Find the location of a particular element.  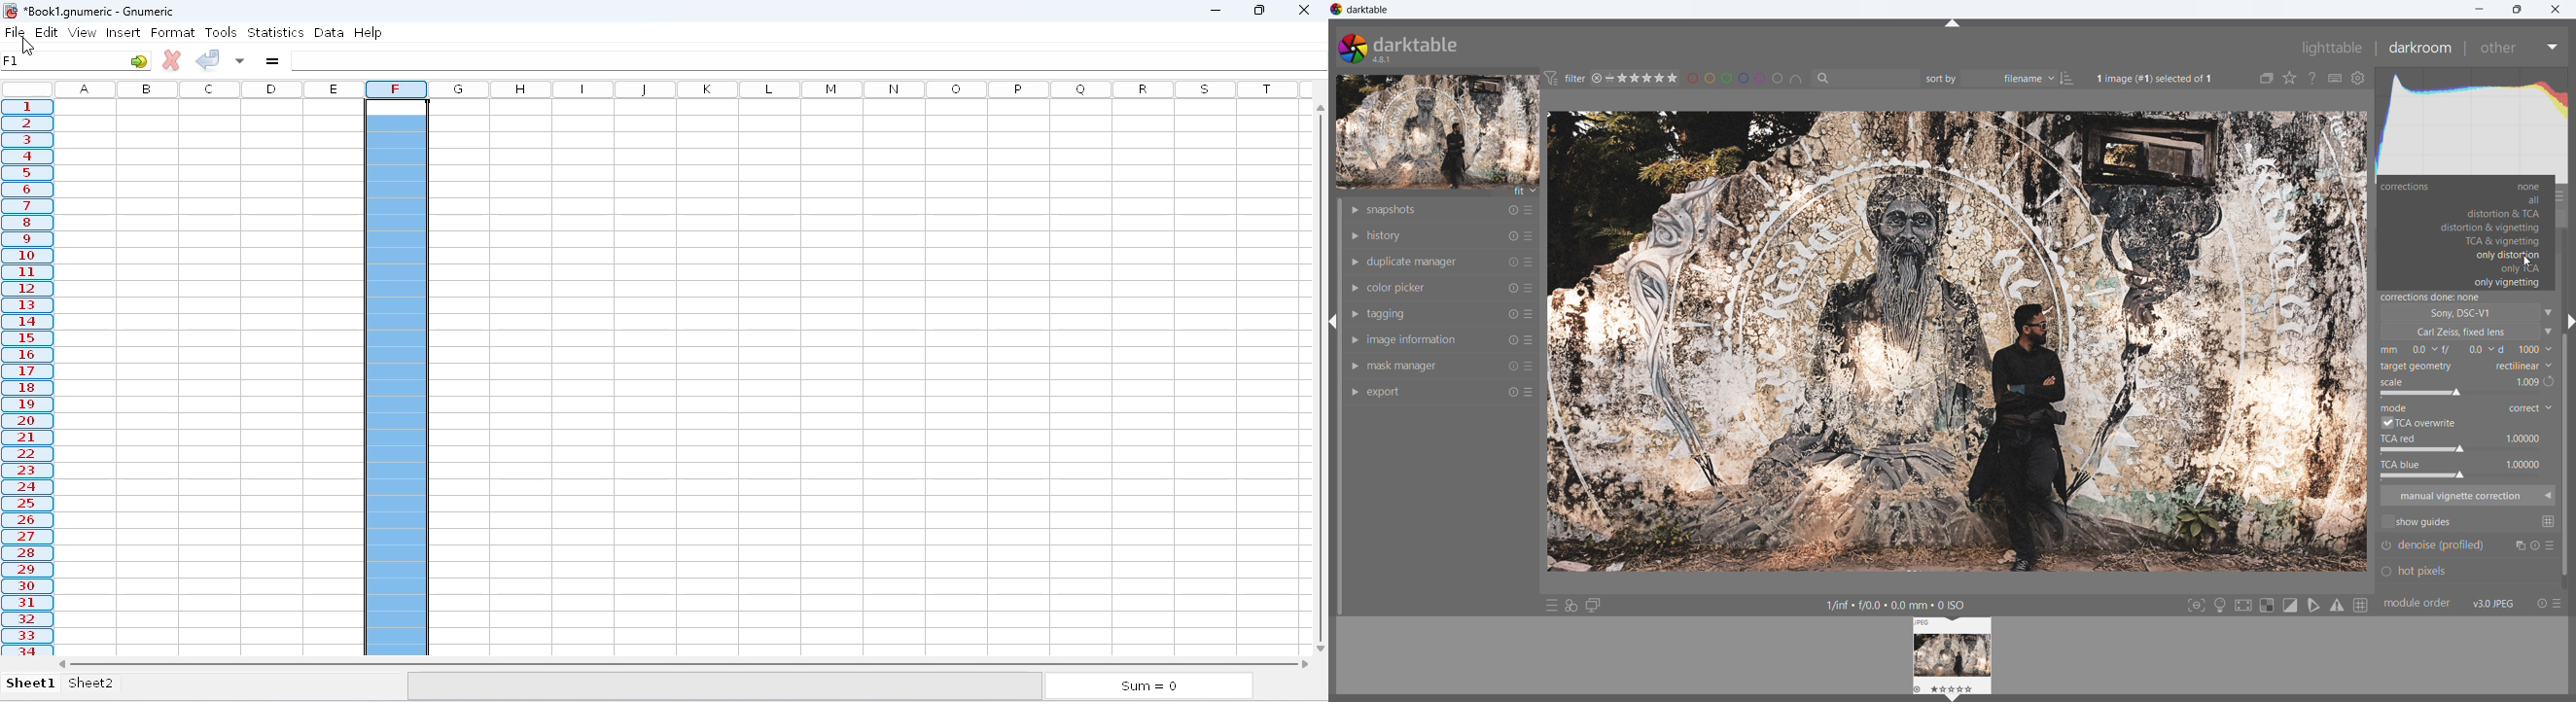

none is located at coordinates (2495, 187).